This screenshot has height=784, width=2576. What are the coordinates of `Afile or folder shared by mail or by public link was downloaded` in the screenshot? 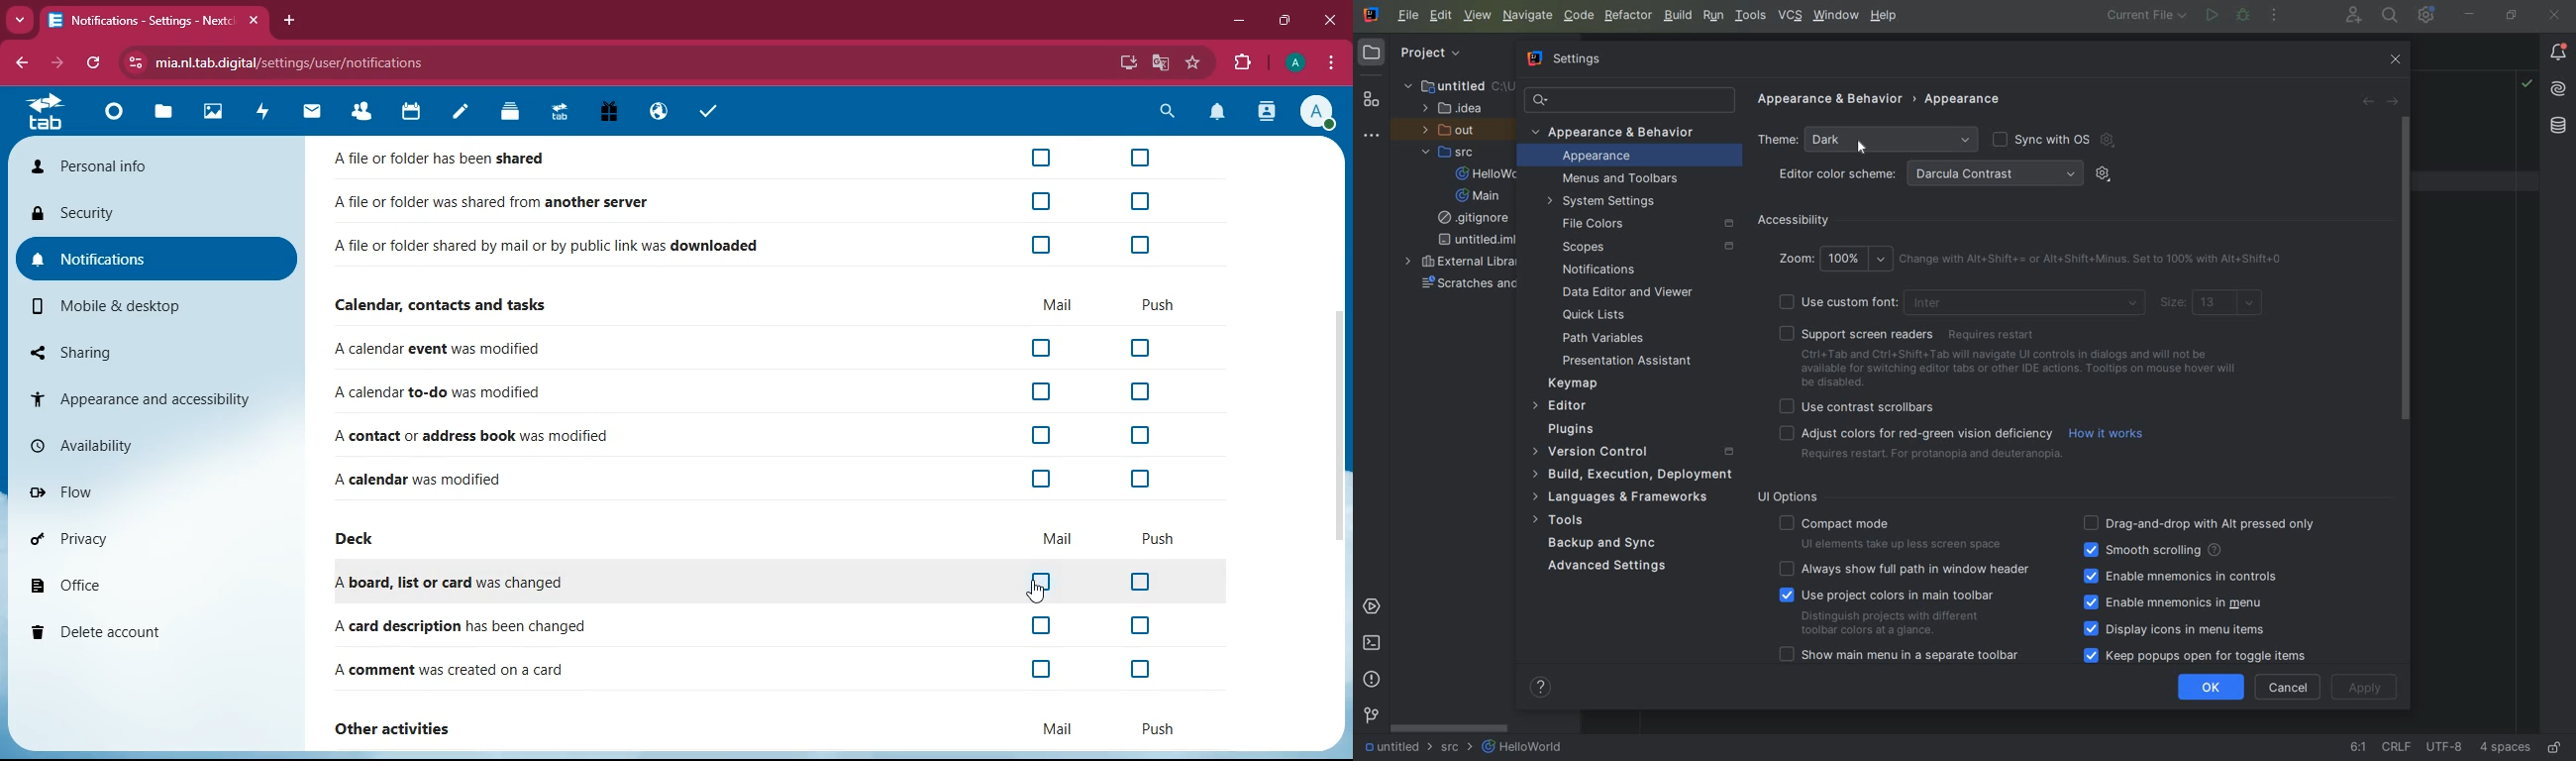 It's located at (547, 243).